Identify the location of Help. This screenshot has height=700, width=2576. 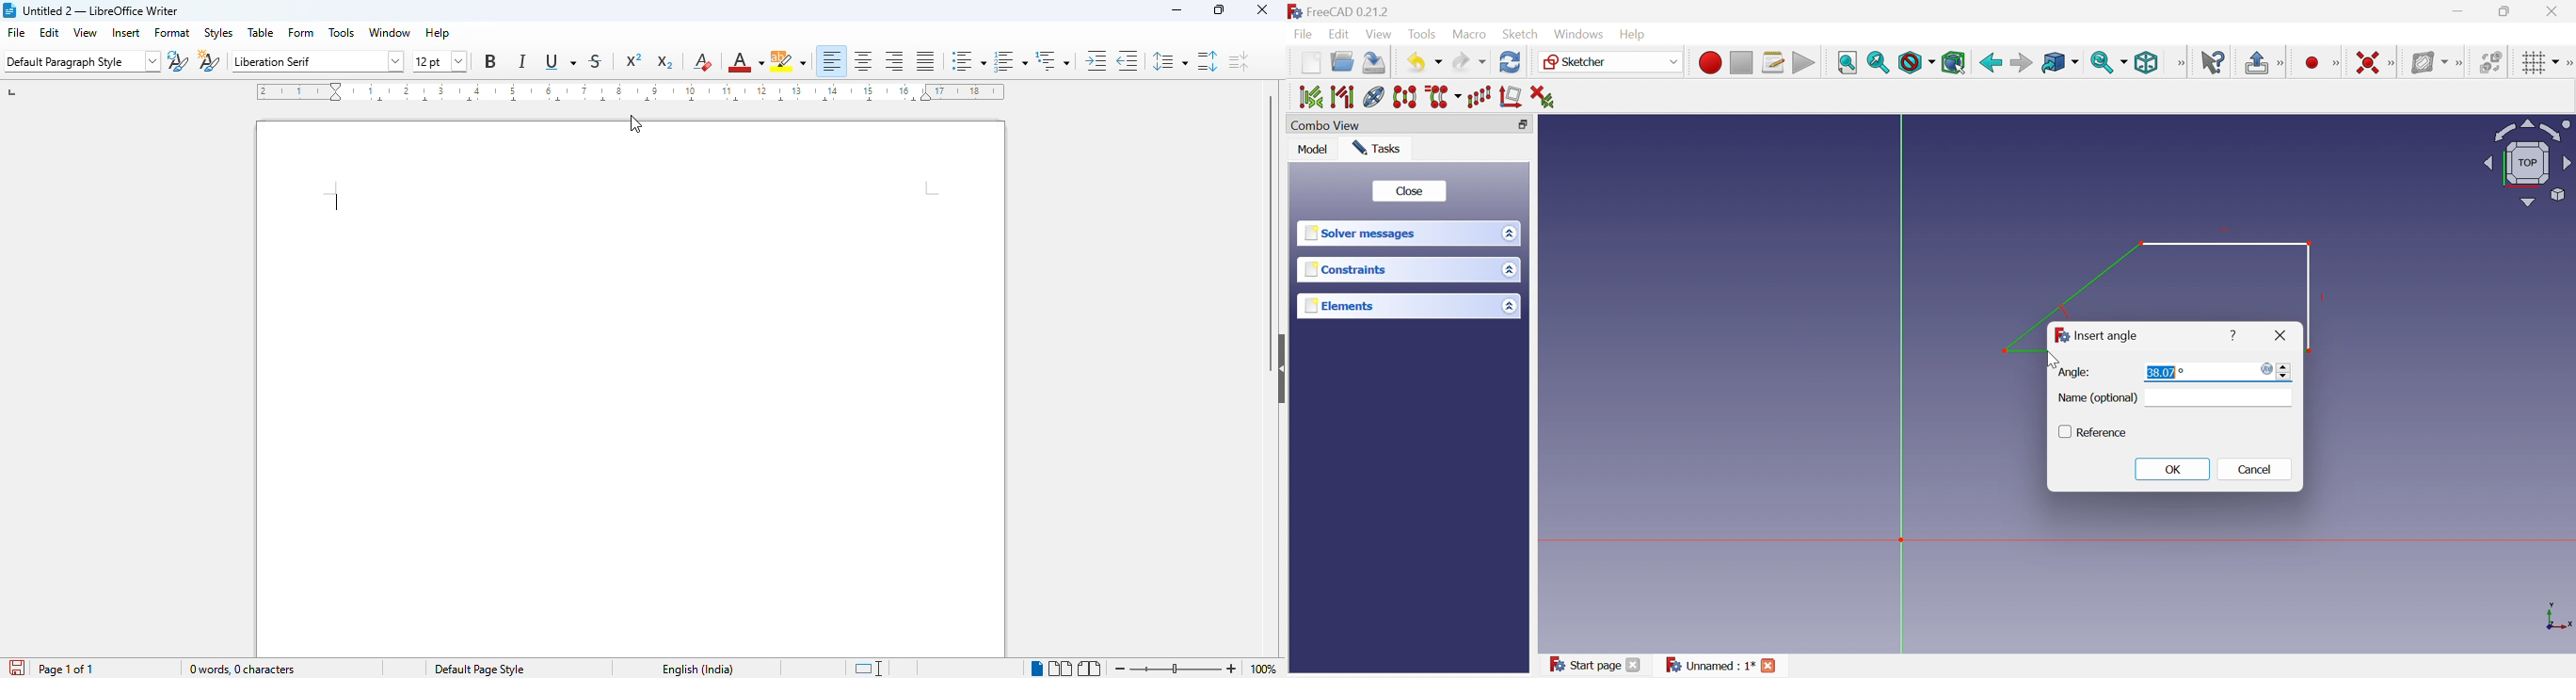
(1638, 33).